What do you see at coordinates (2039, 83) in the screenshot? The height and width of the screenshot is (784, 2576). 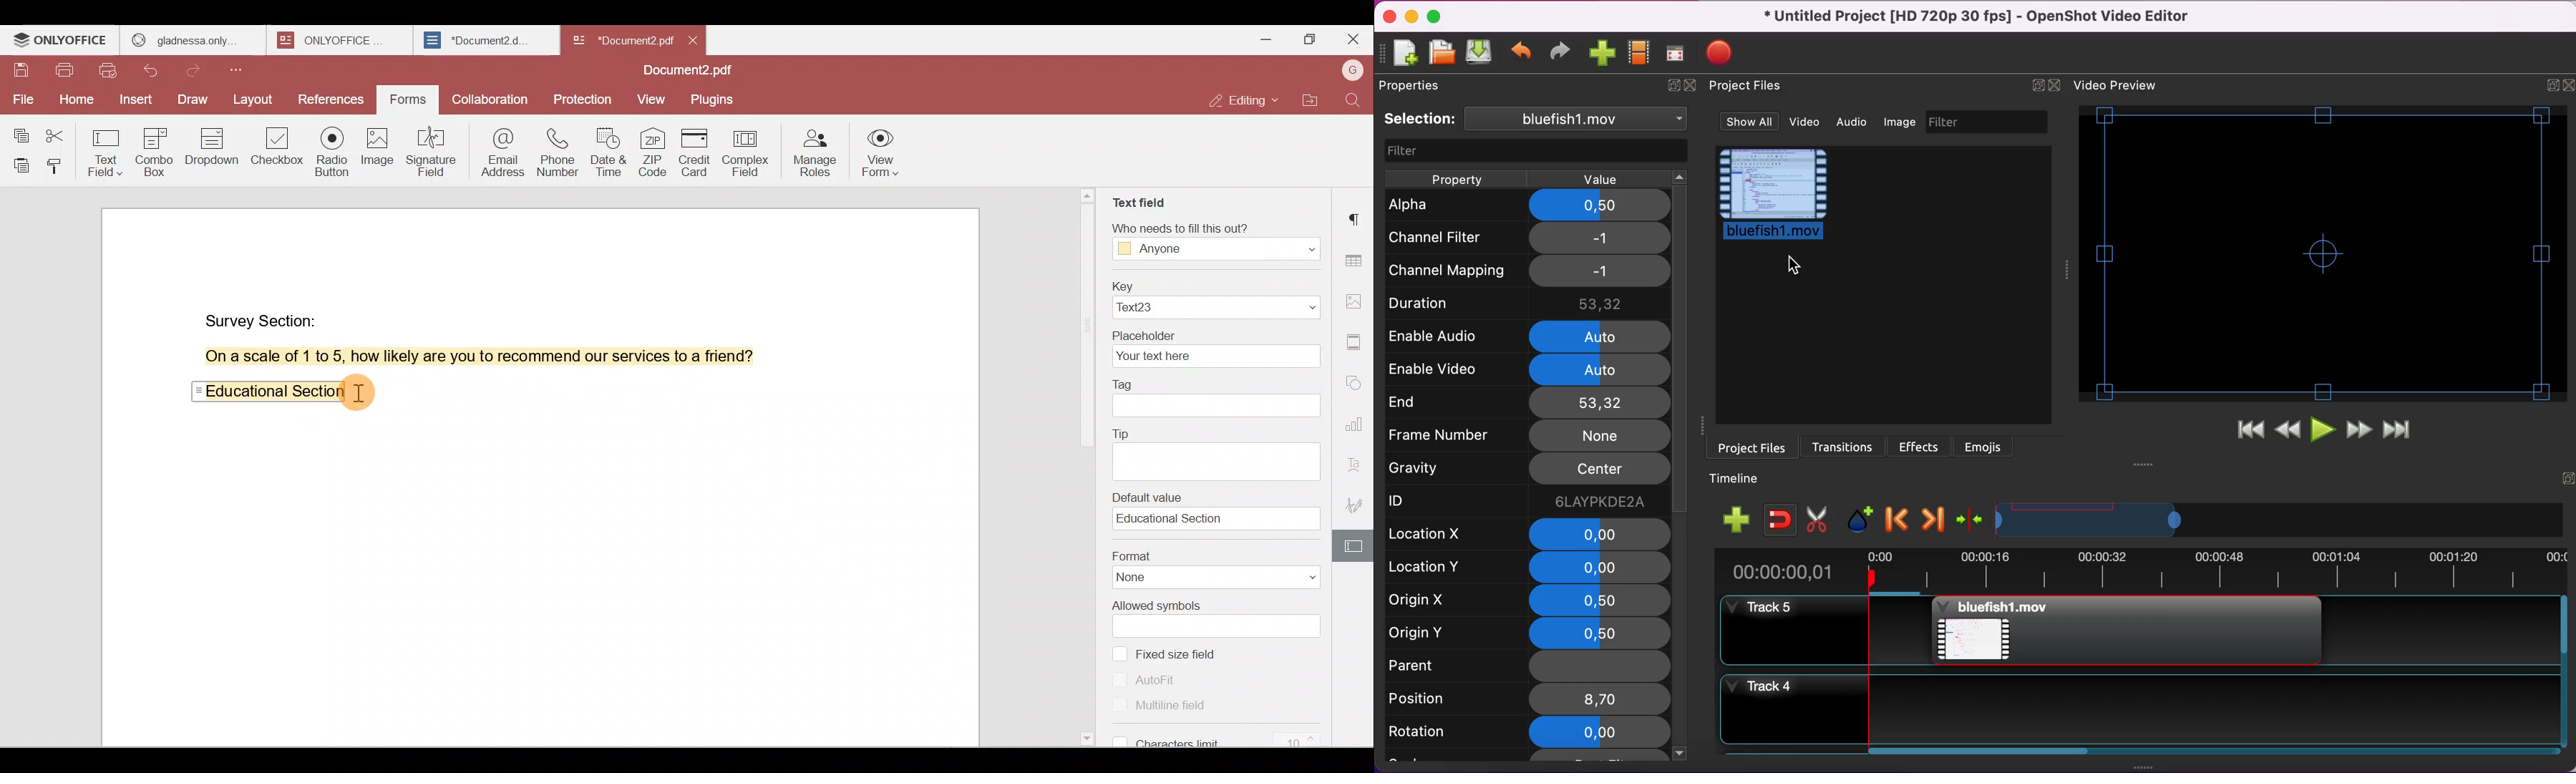 I see `expand/hide` at bounding box center [2039, 83].